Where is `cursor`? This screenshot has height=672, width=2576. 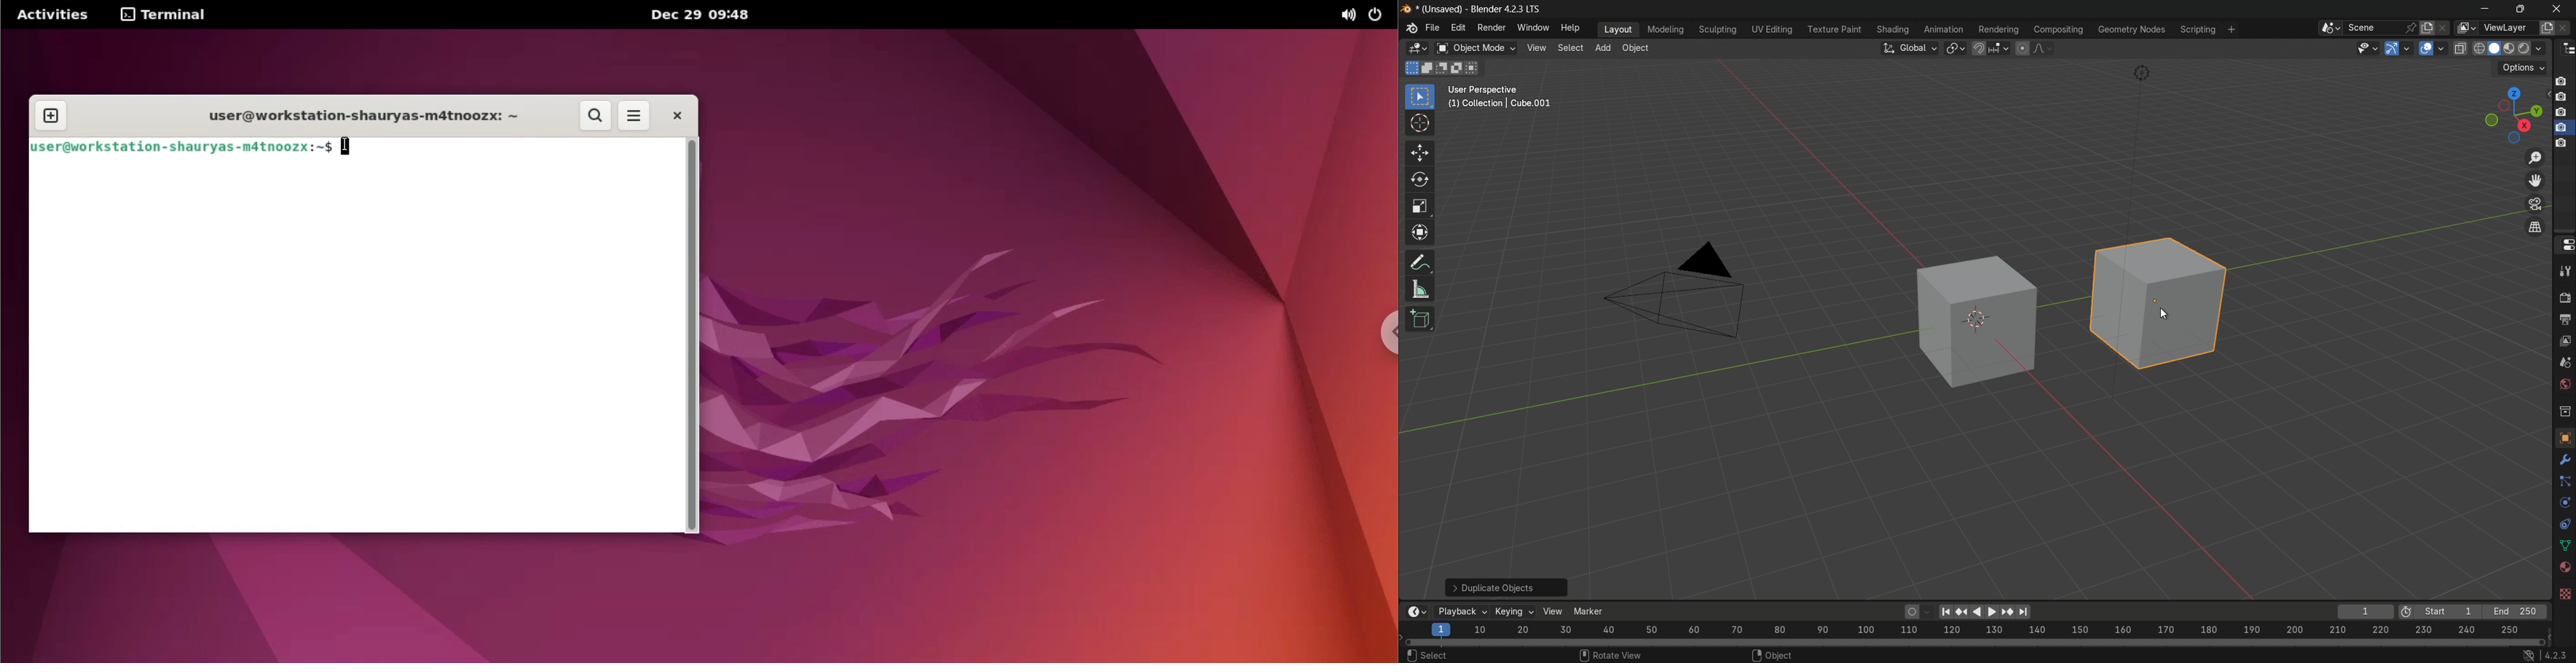
cursor is located at coordinates (1420, 125).